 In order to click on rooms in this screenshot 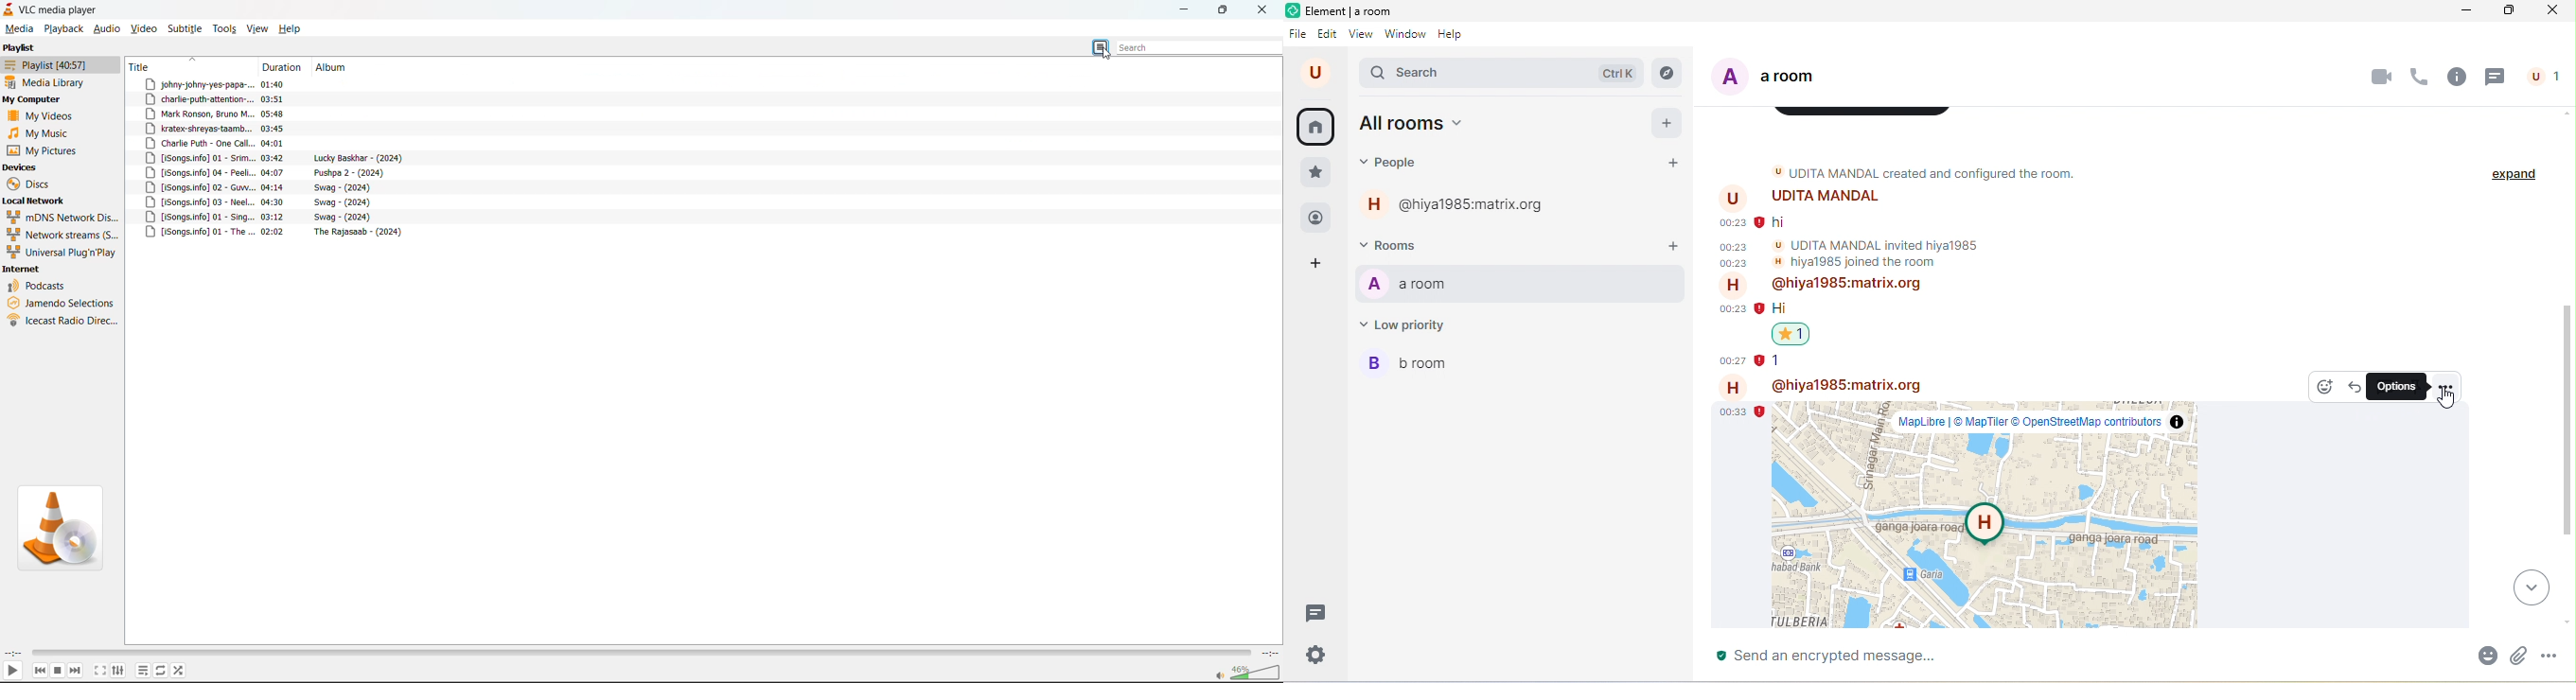, I will do `click(1401, 245)`.